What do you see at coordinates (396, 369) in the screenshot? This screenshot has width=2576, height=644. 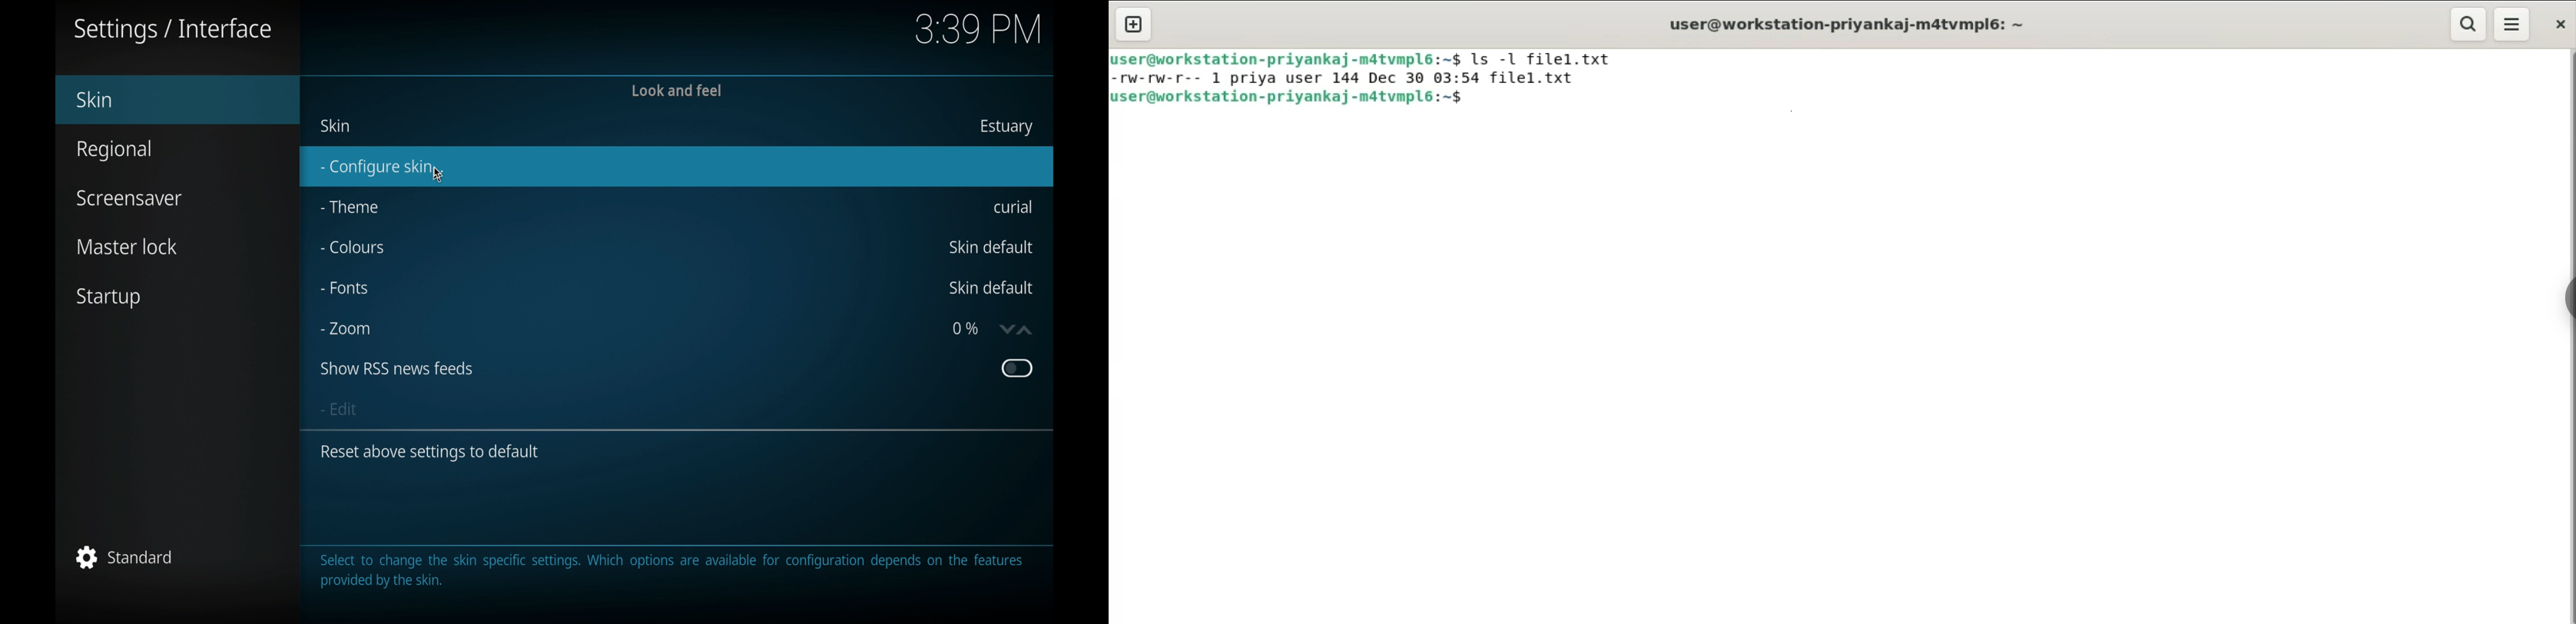 I see `show rss news feeds` at bounding box center [396, 369].